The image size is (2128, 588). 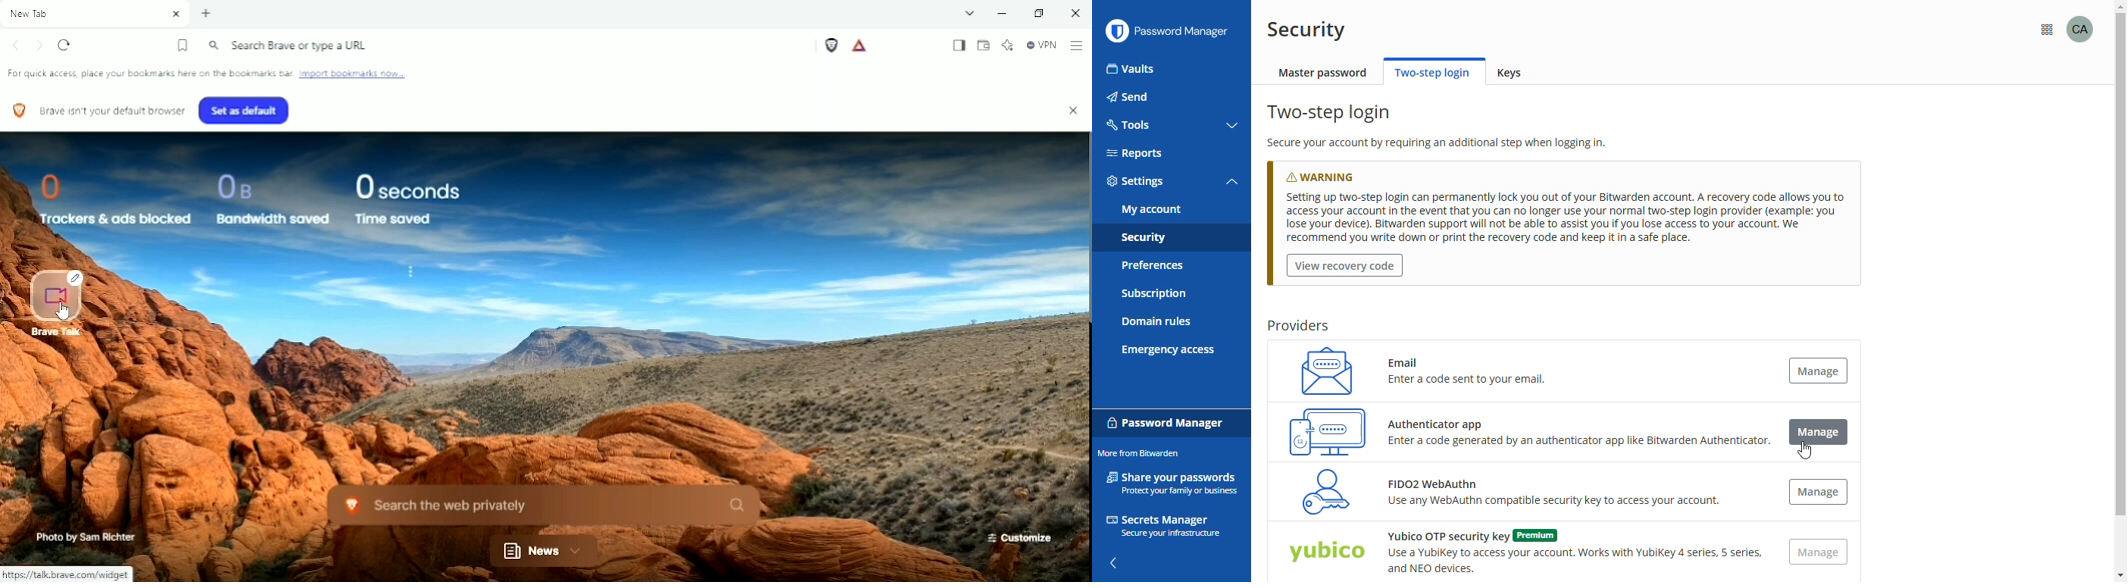 What do you see at coordinates (1819, 431) in the screenshot?
I see `manage` at bounding box center [1819, 431].